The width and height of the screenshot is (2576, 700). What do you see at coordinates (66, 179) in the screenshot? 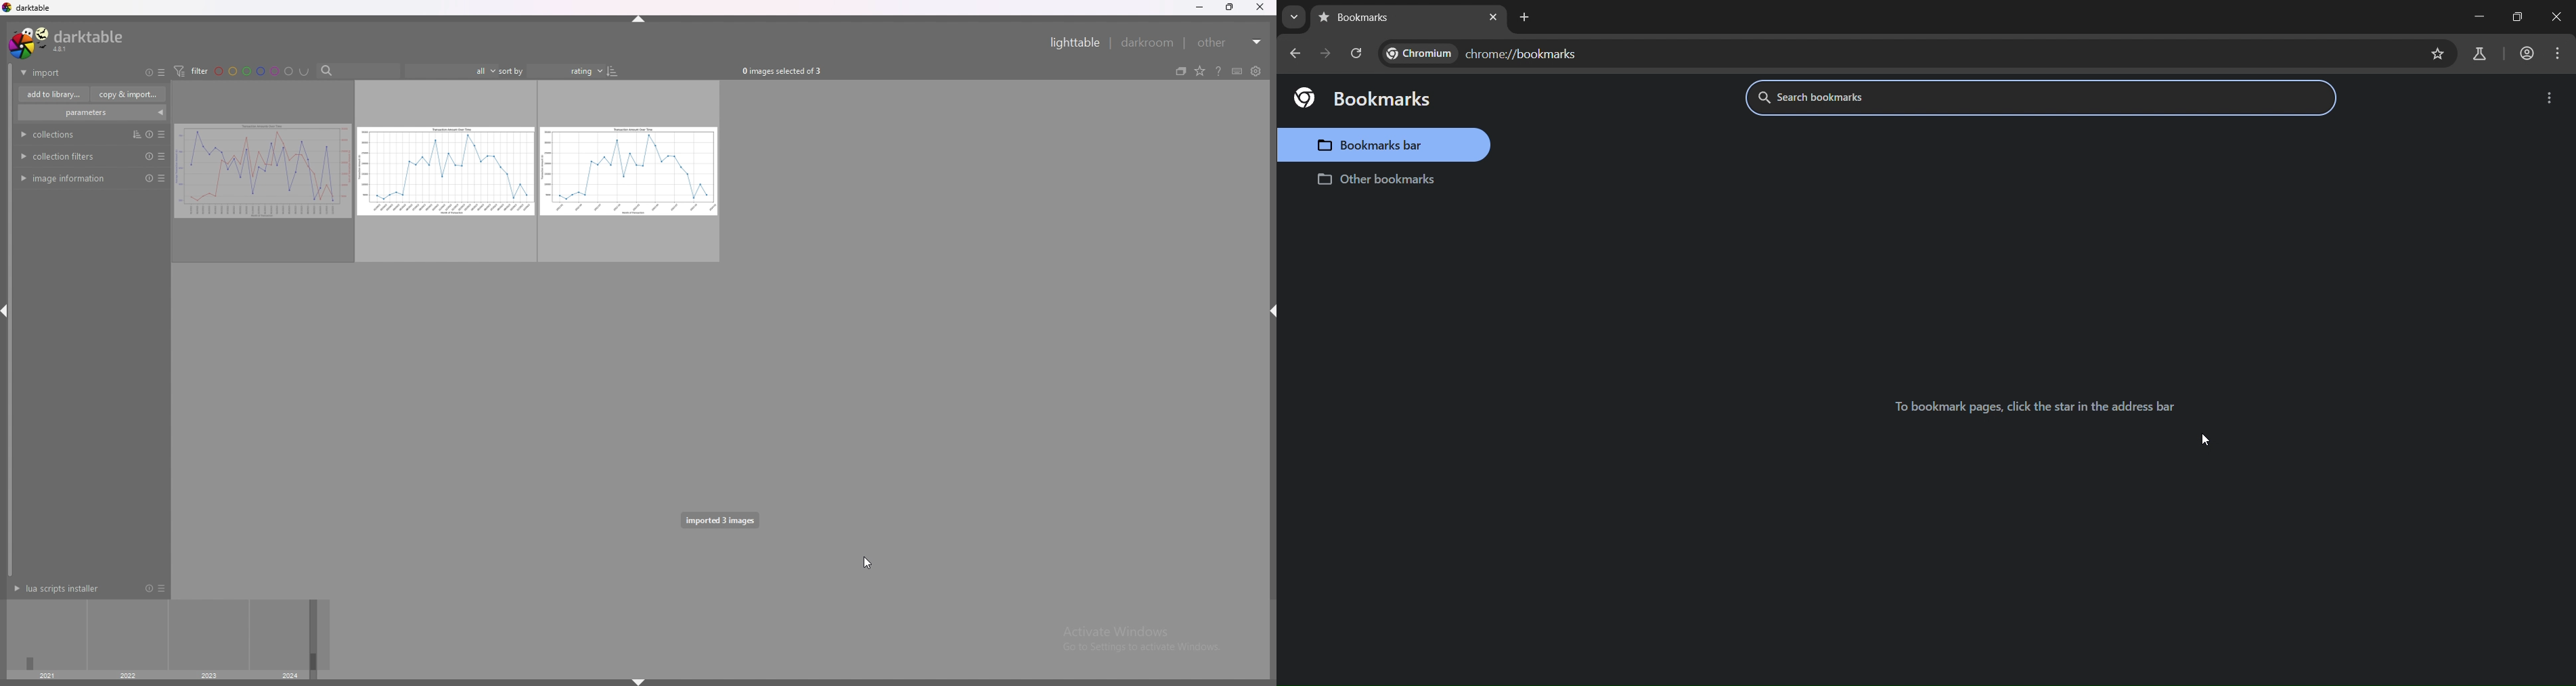
I see `image information` at bounding box center [66, 179].